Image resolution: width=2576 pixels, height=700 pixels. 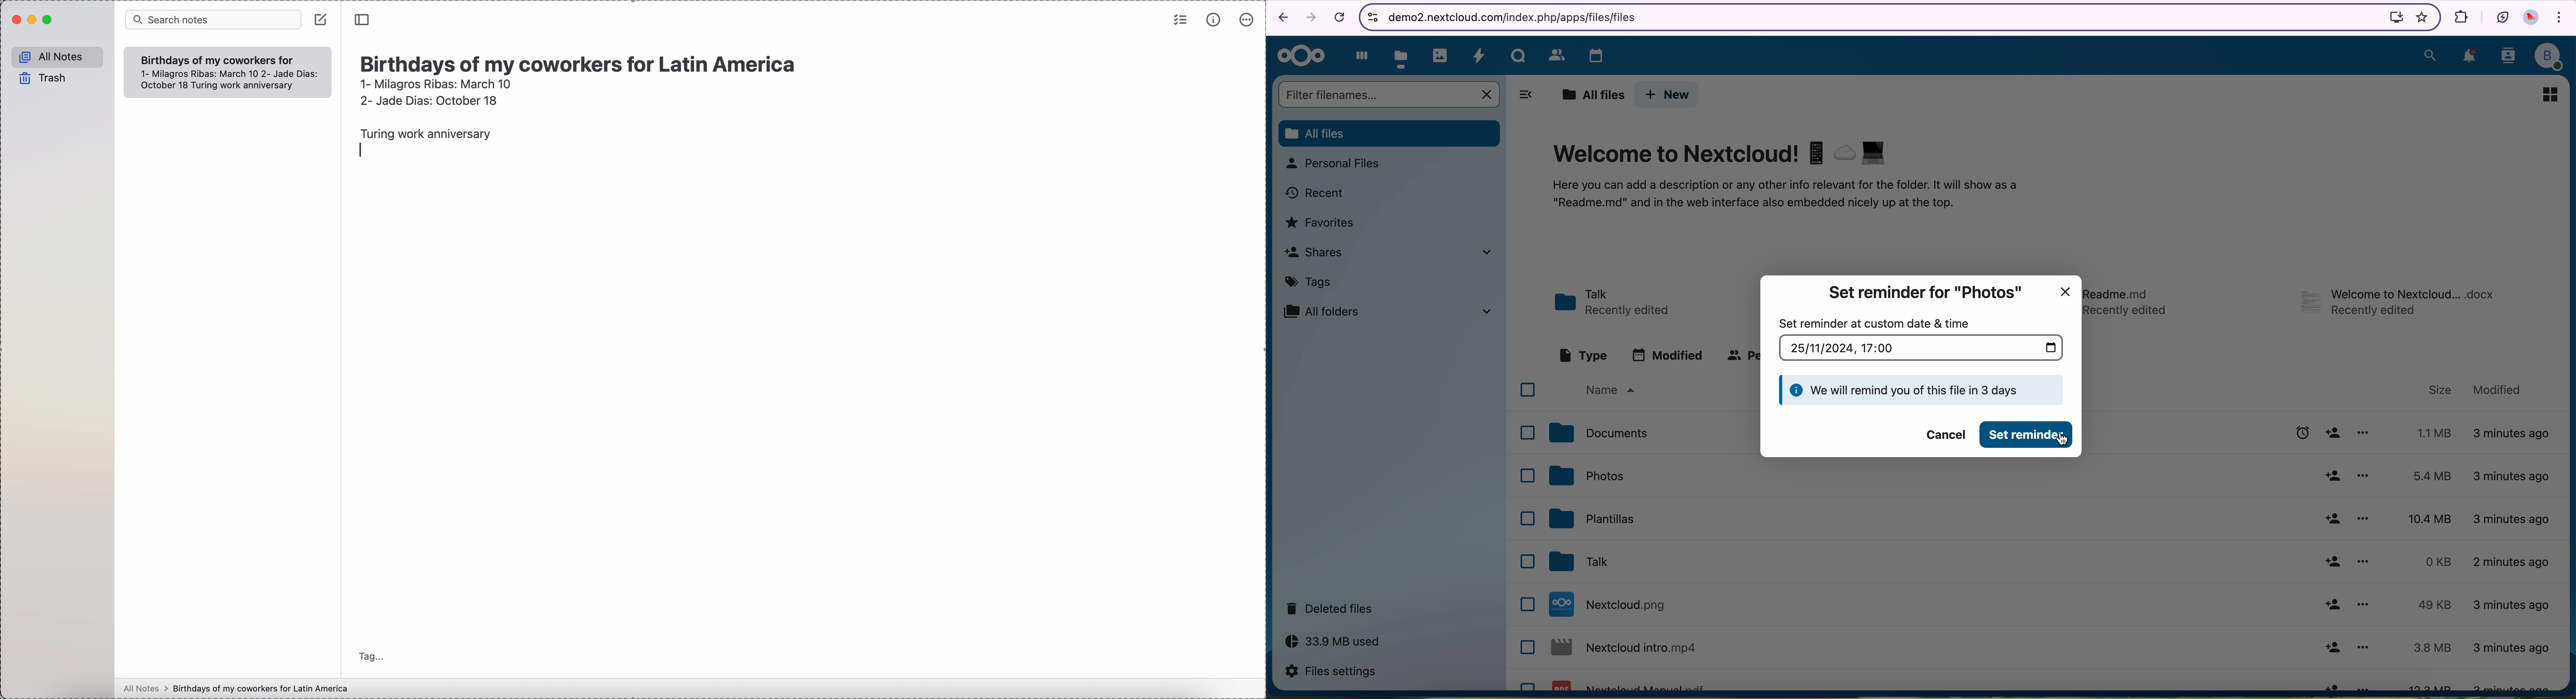 What do you see at coordinates (2069, 287) in the screenshot?
I see `close` at bounding box center [2069, 287].